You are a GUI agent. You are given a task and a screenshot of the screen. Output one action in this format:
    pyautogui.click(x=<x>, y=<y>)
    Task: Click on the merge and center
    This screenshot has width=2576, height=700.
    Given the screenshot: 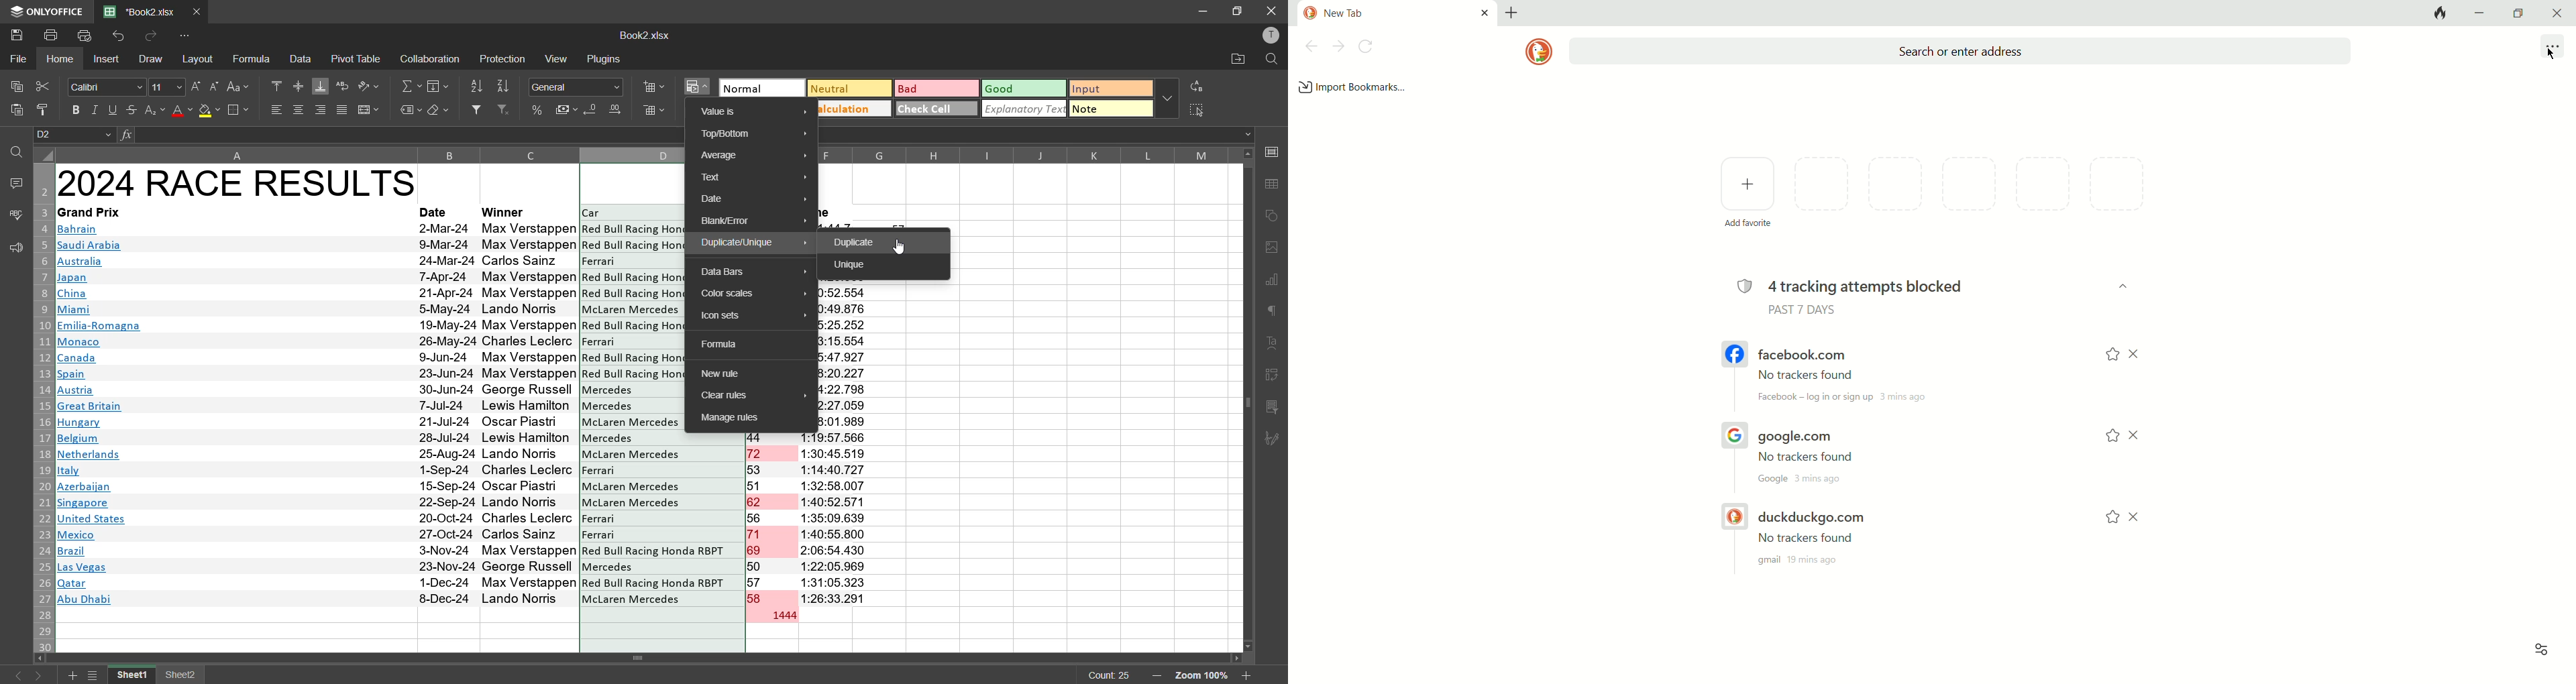 What is the action you would take?
    pyautogui.click(x=368, y=111)
    